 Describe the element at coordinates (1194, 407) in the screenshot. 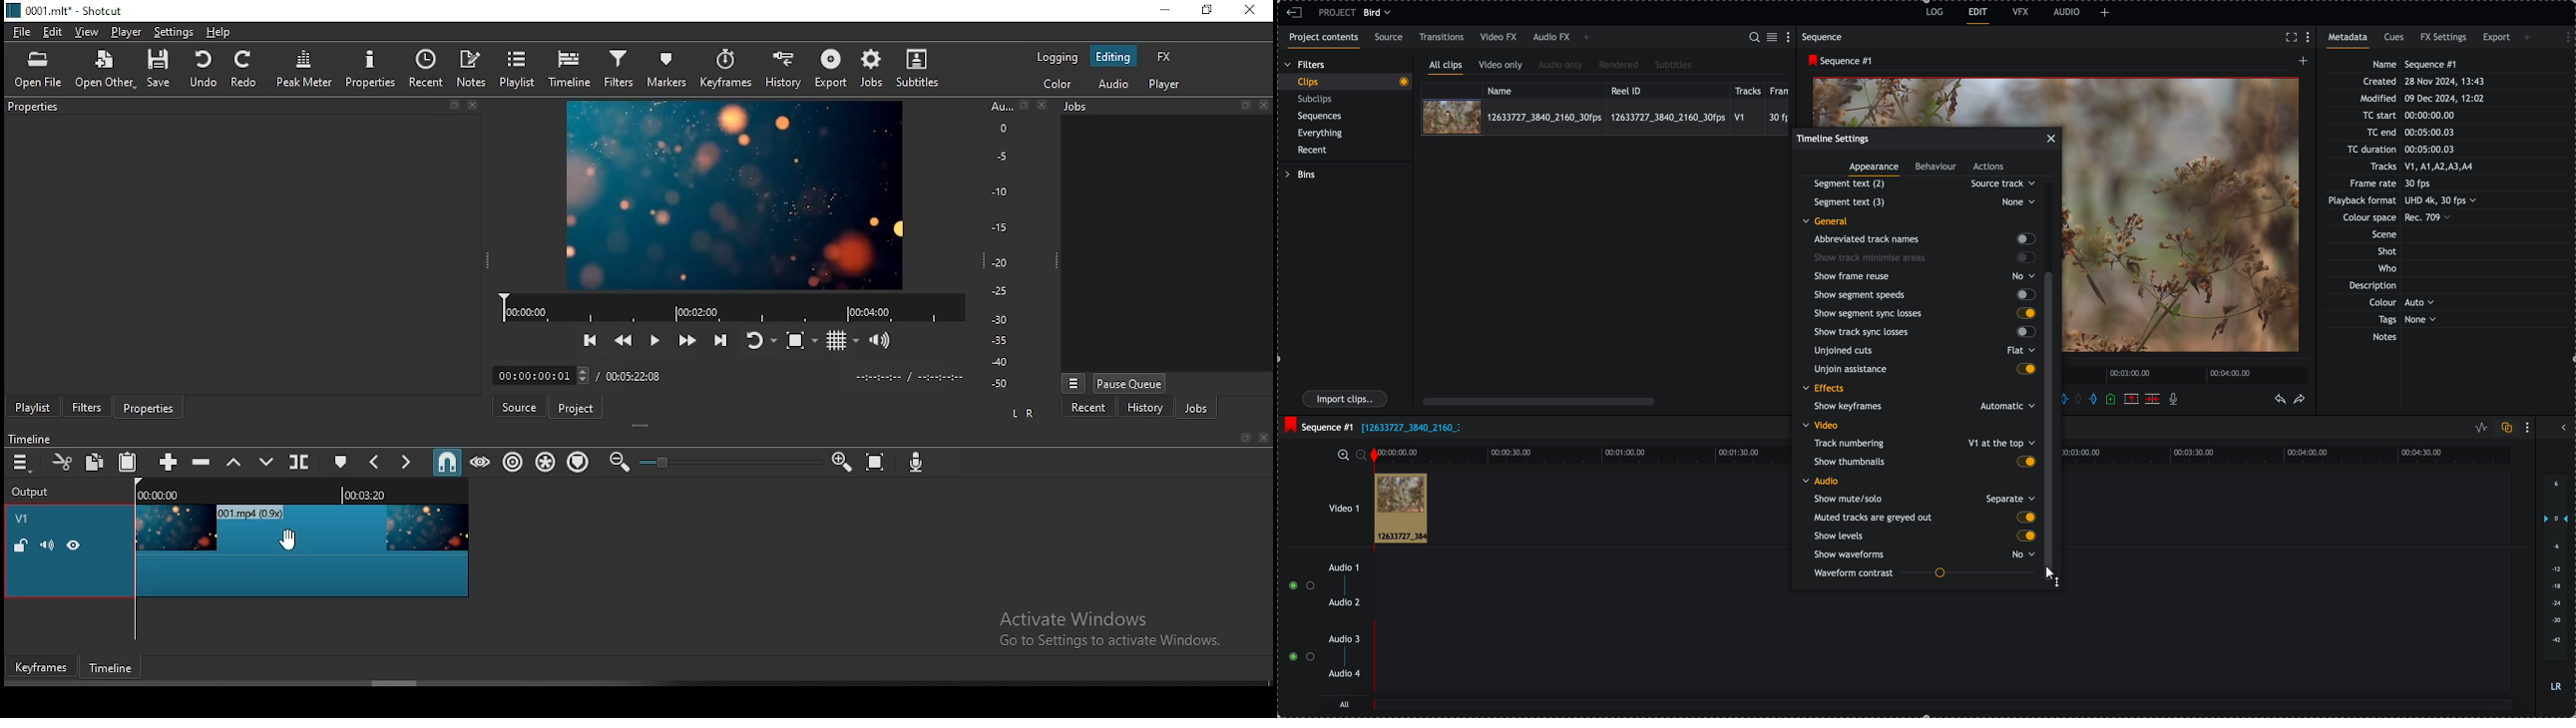

I see `jobs` at that location.